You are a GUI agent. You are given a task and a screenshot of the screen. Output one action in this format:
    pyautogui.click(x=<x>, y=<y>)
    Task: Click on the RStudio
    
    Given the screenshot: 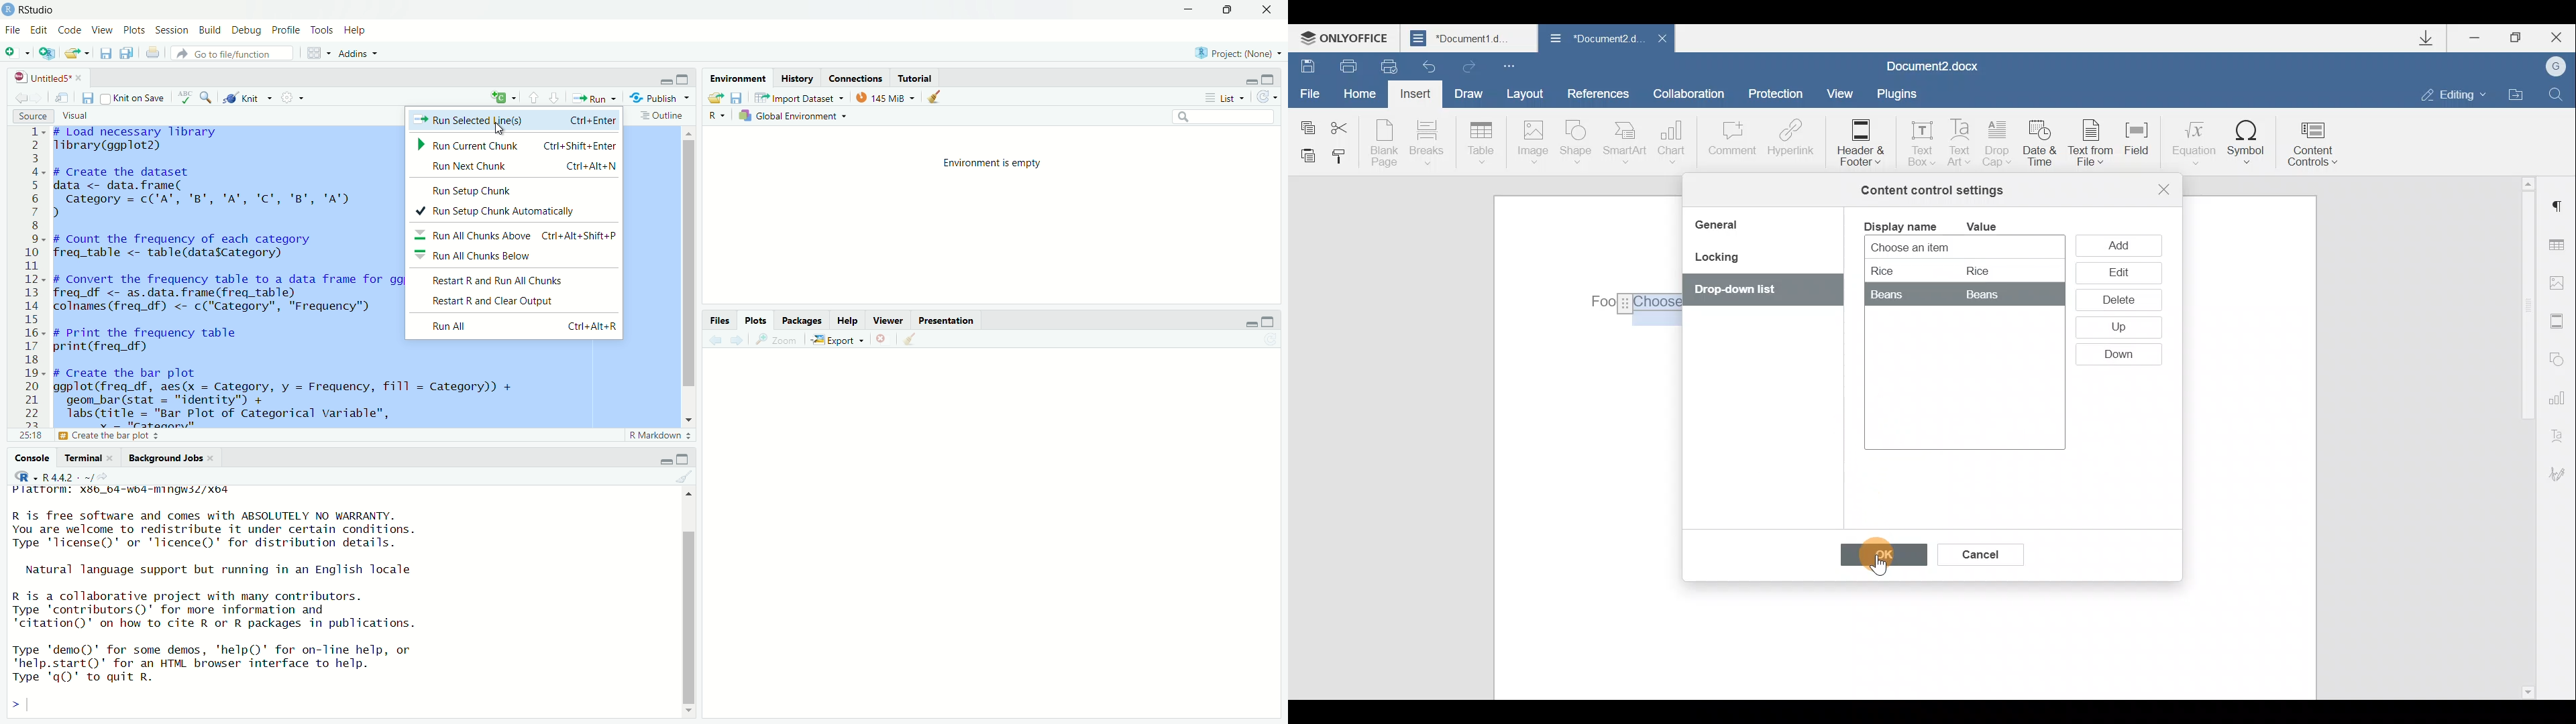 What is the action you would take?
    pyautogui.click(x=42, y=10)
    